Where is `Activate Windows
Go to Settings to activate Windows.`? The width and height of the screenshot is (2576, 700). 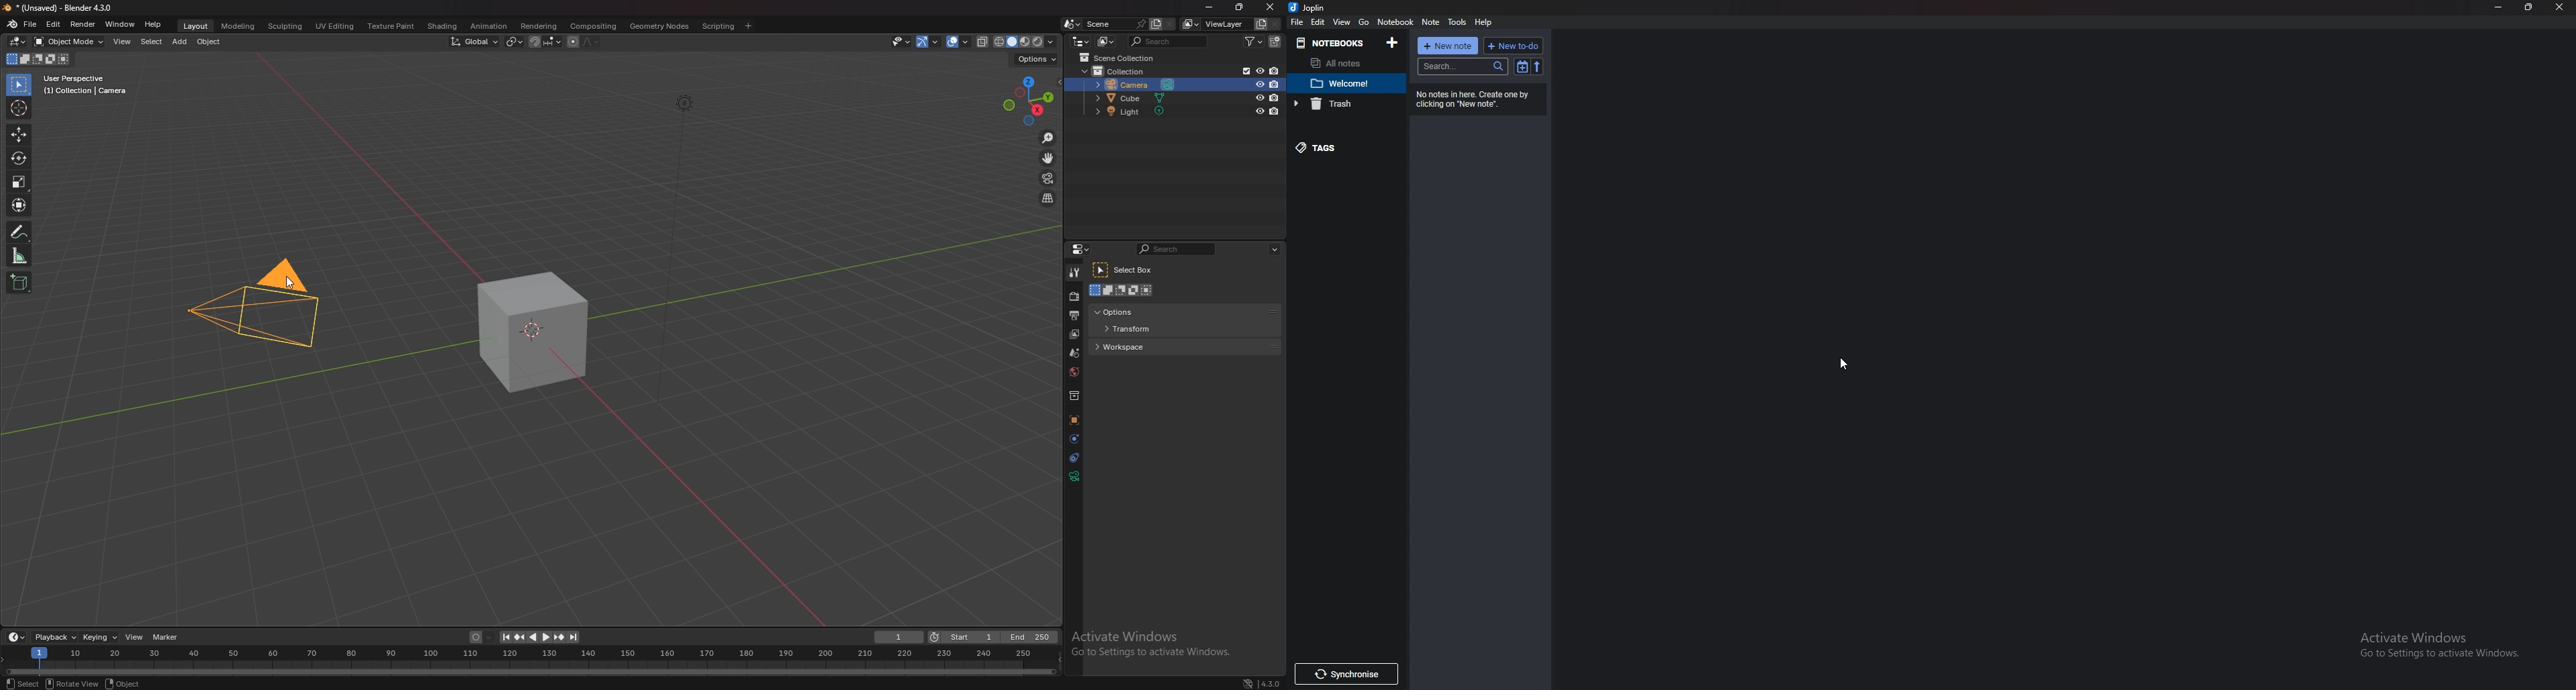 Activate Windows
Go to Settings to activate Windows. is located at coordinates (2432, 642).